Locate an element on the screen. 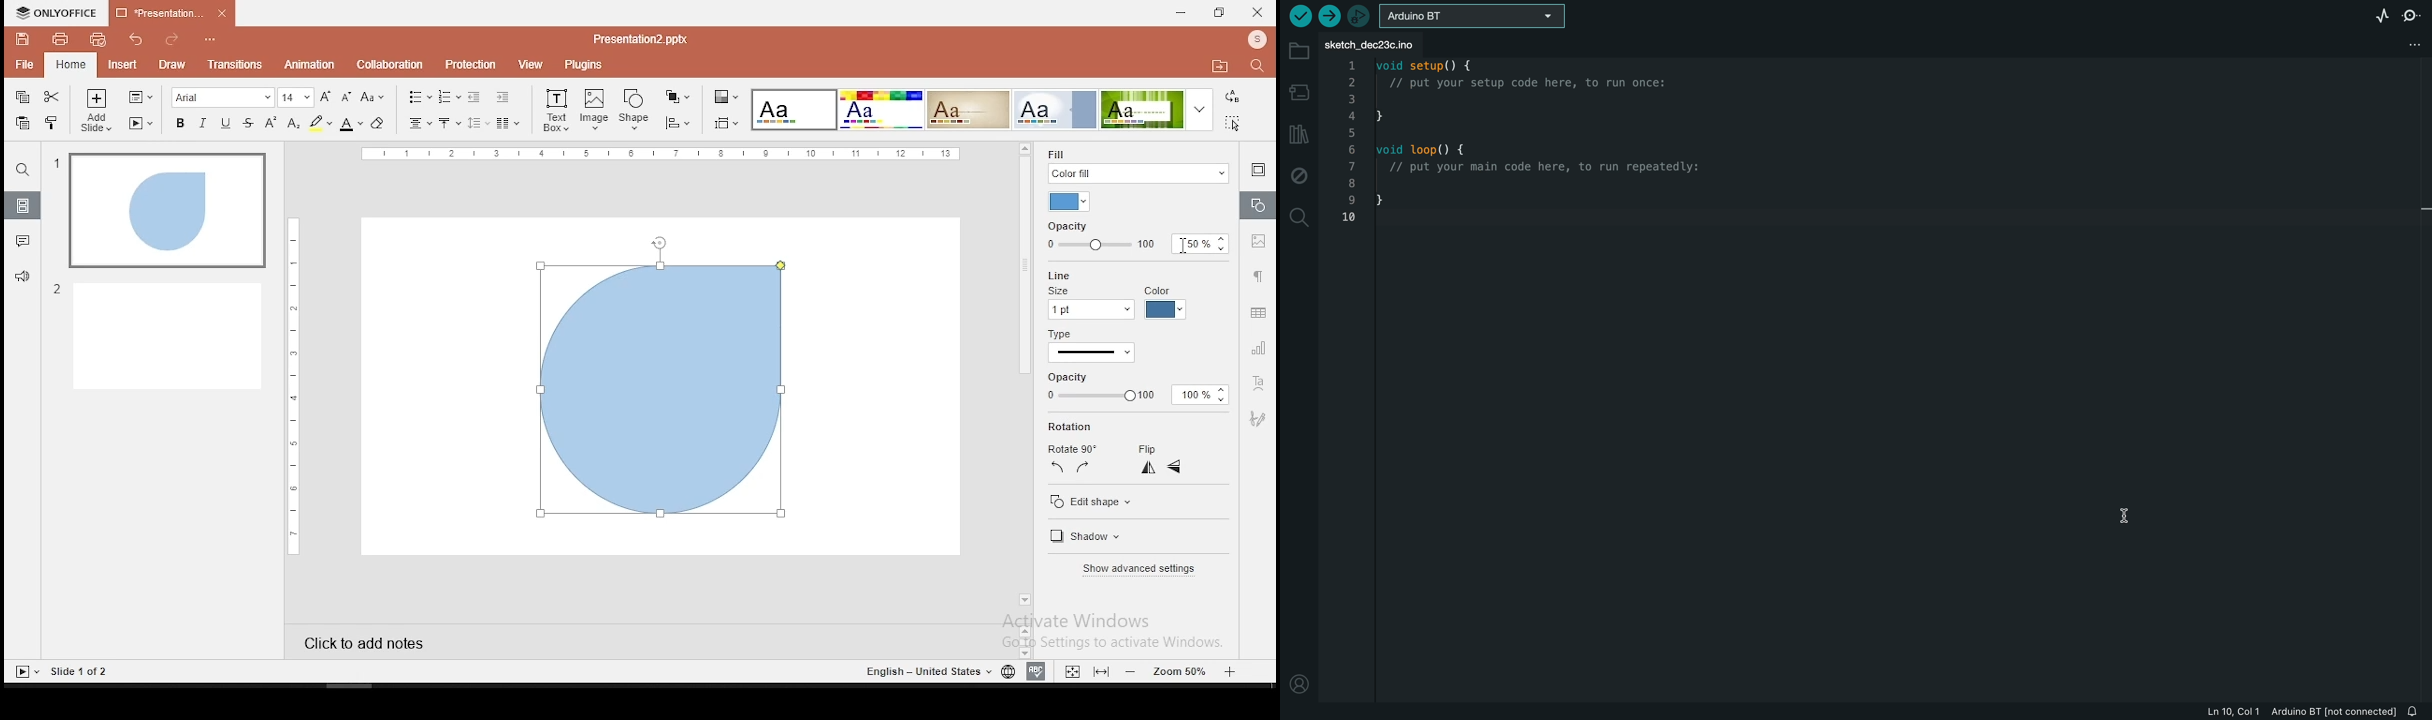 The width and height of the screenshot is (2436, 728). theme is located at coordinates (792, 110).